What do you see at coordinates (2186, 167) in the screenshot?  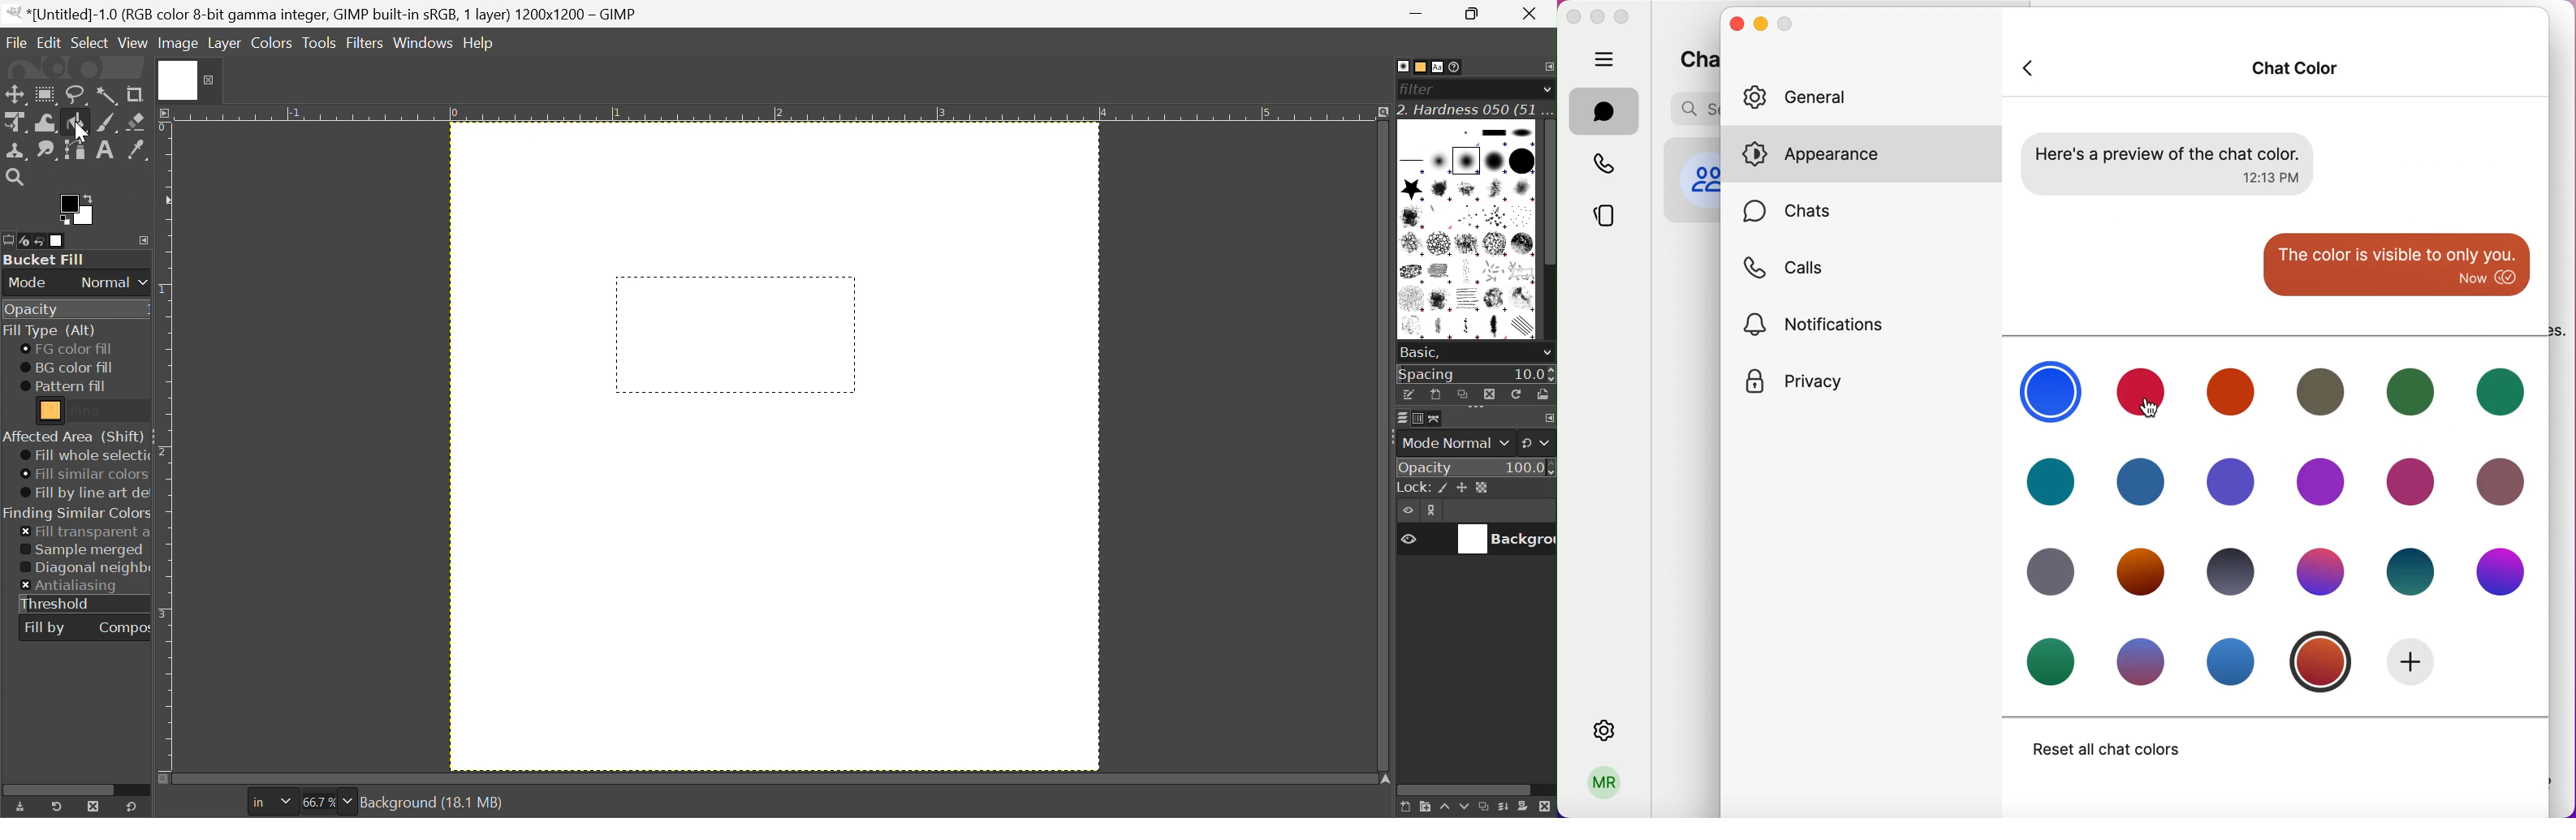 I see `preview of chat color` at bounding box center [2186, 167].